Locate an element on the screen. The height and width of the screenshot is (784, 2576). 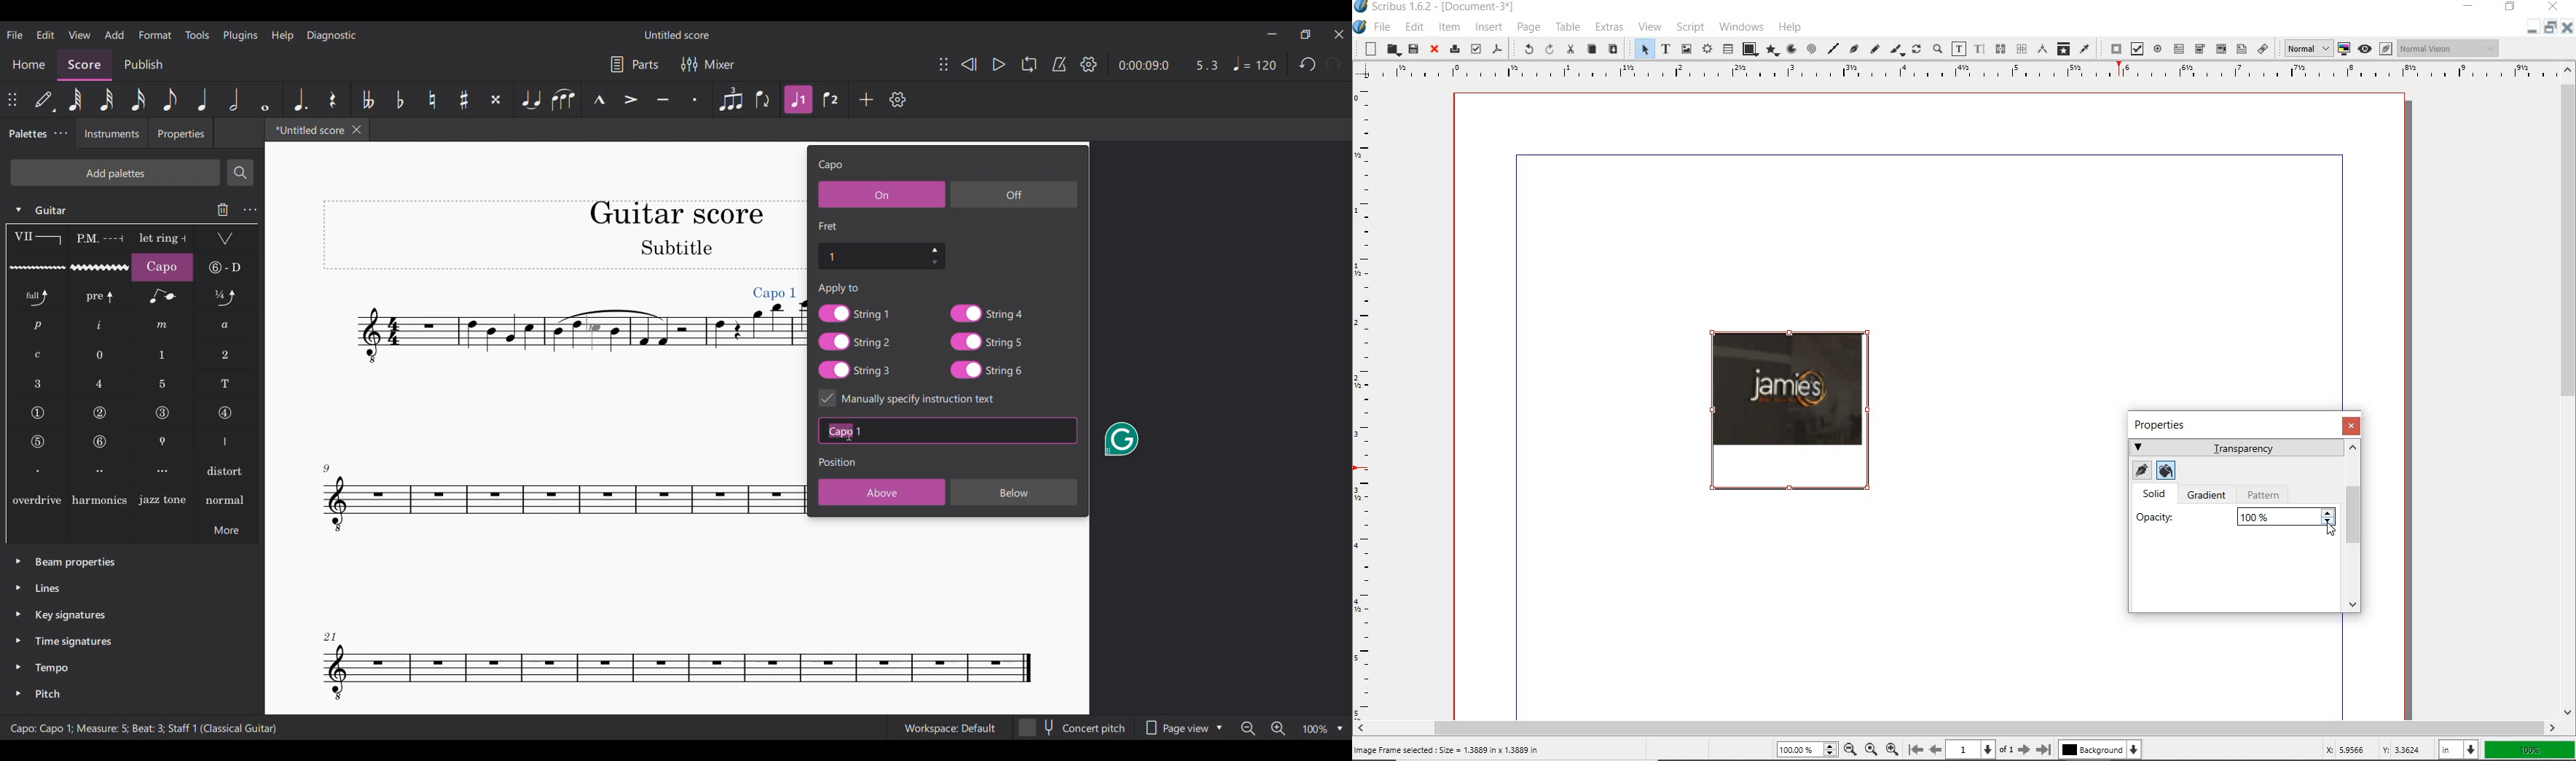
RH guitar fingering p is located at coordinates (38, 326).